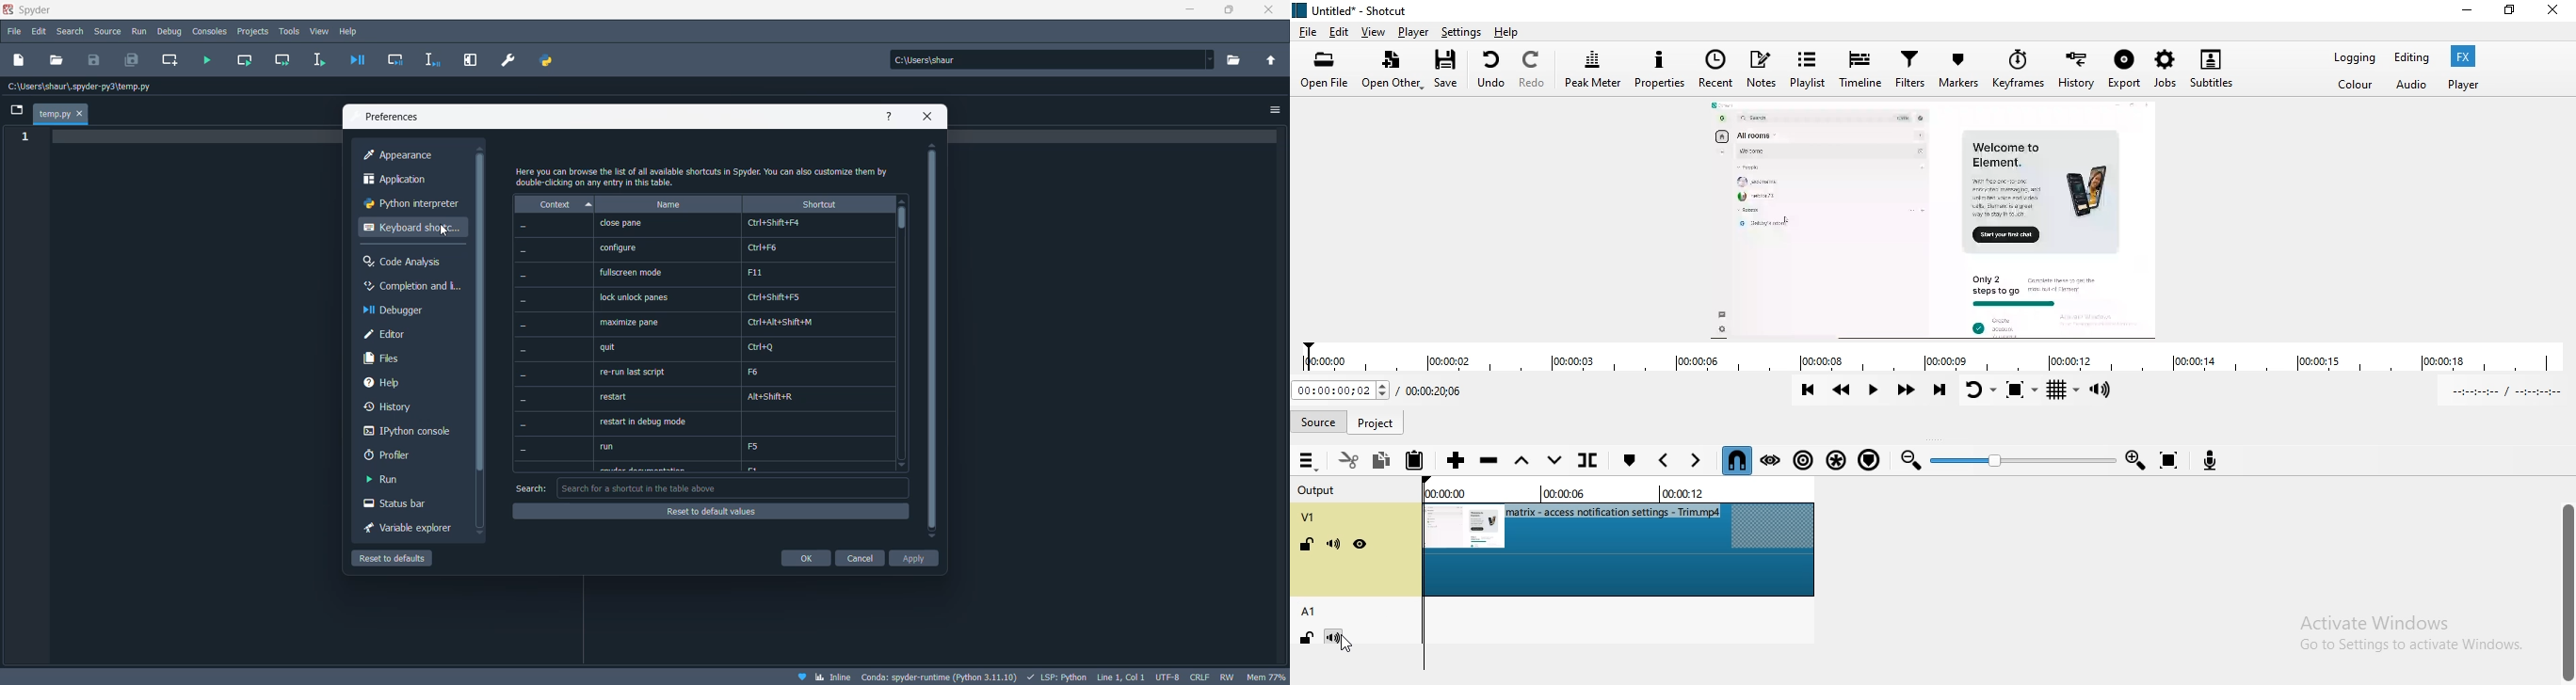  Describe the element at coordinates (1665, 459) in the screenshot. I see `Previous marker` at that location.